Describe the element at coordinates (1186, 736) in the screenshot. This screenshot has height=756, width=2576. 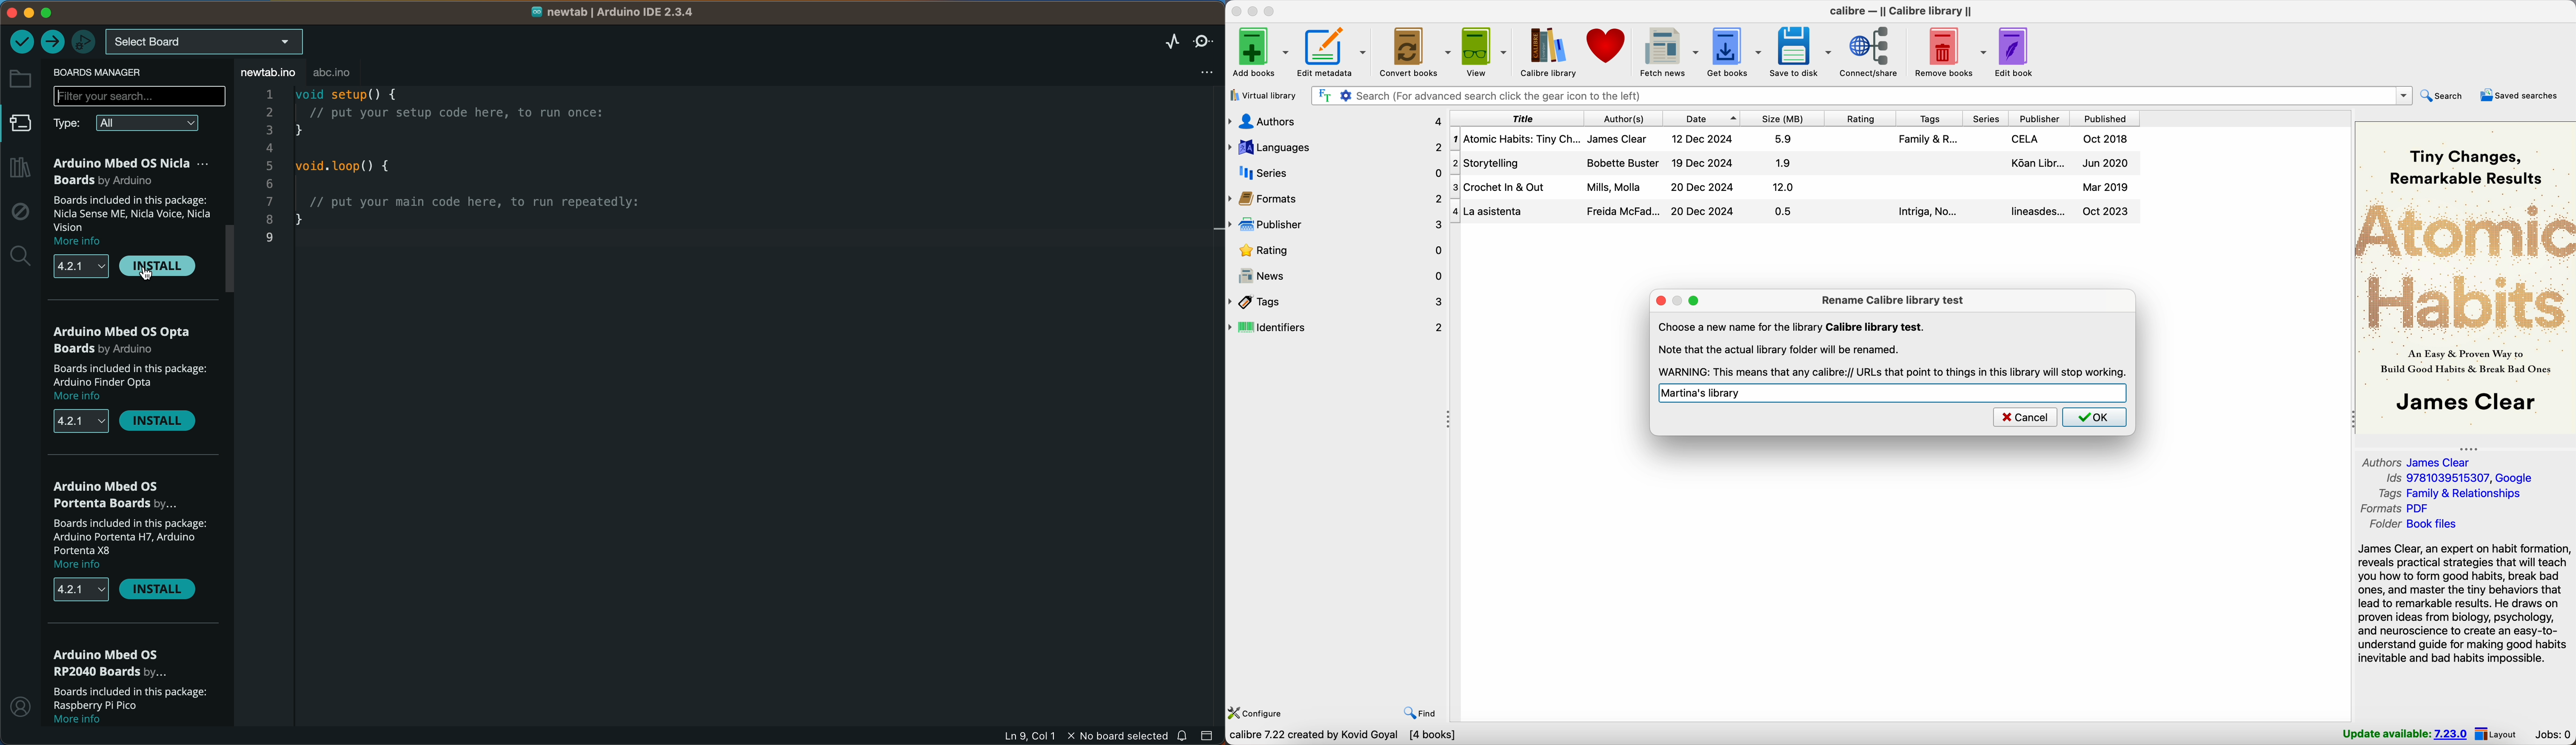
I see `notification` at that location.